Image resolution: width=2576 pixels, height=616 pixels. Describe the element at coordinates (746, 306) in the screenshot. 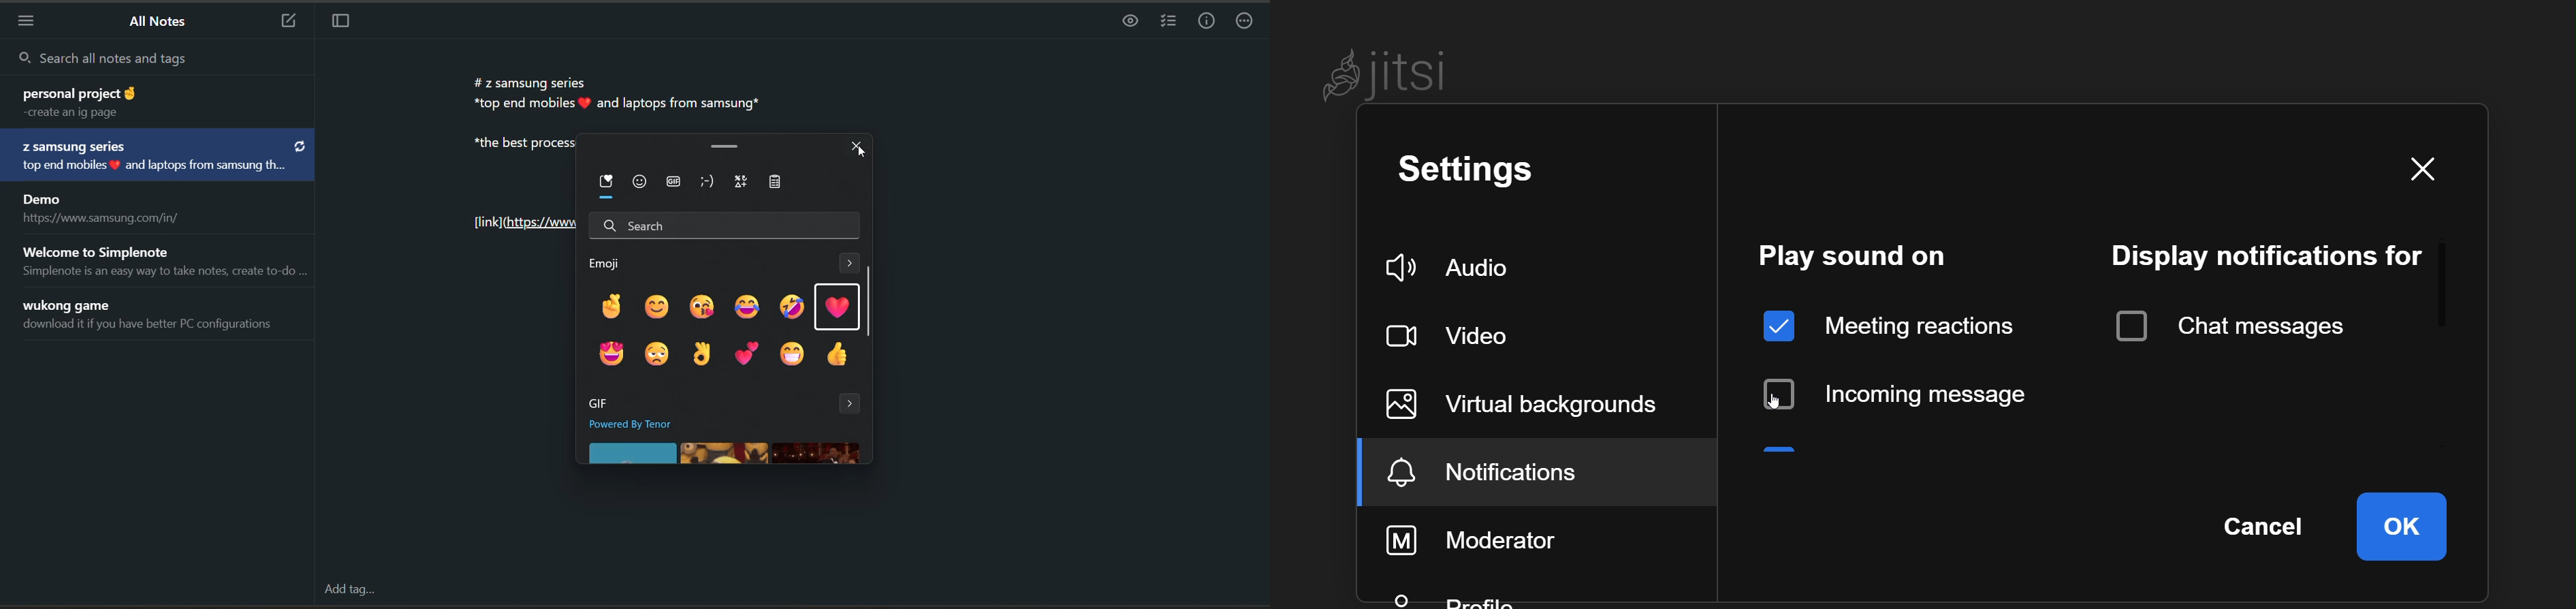

I see `emoji 4` at that location.